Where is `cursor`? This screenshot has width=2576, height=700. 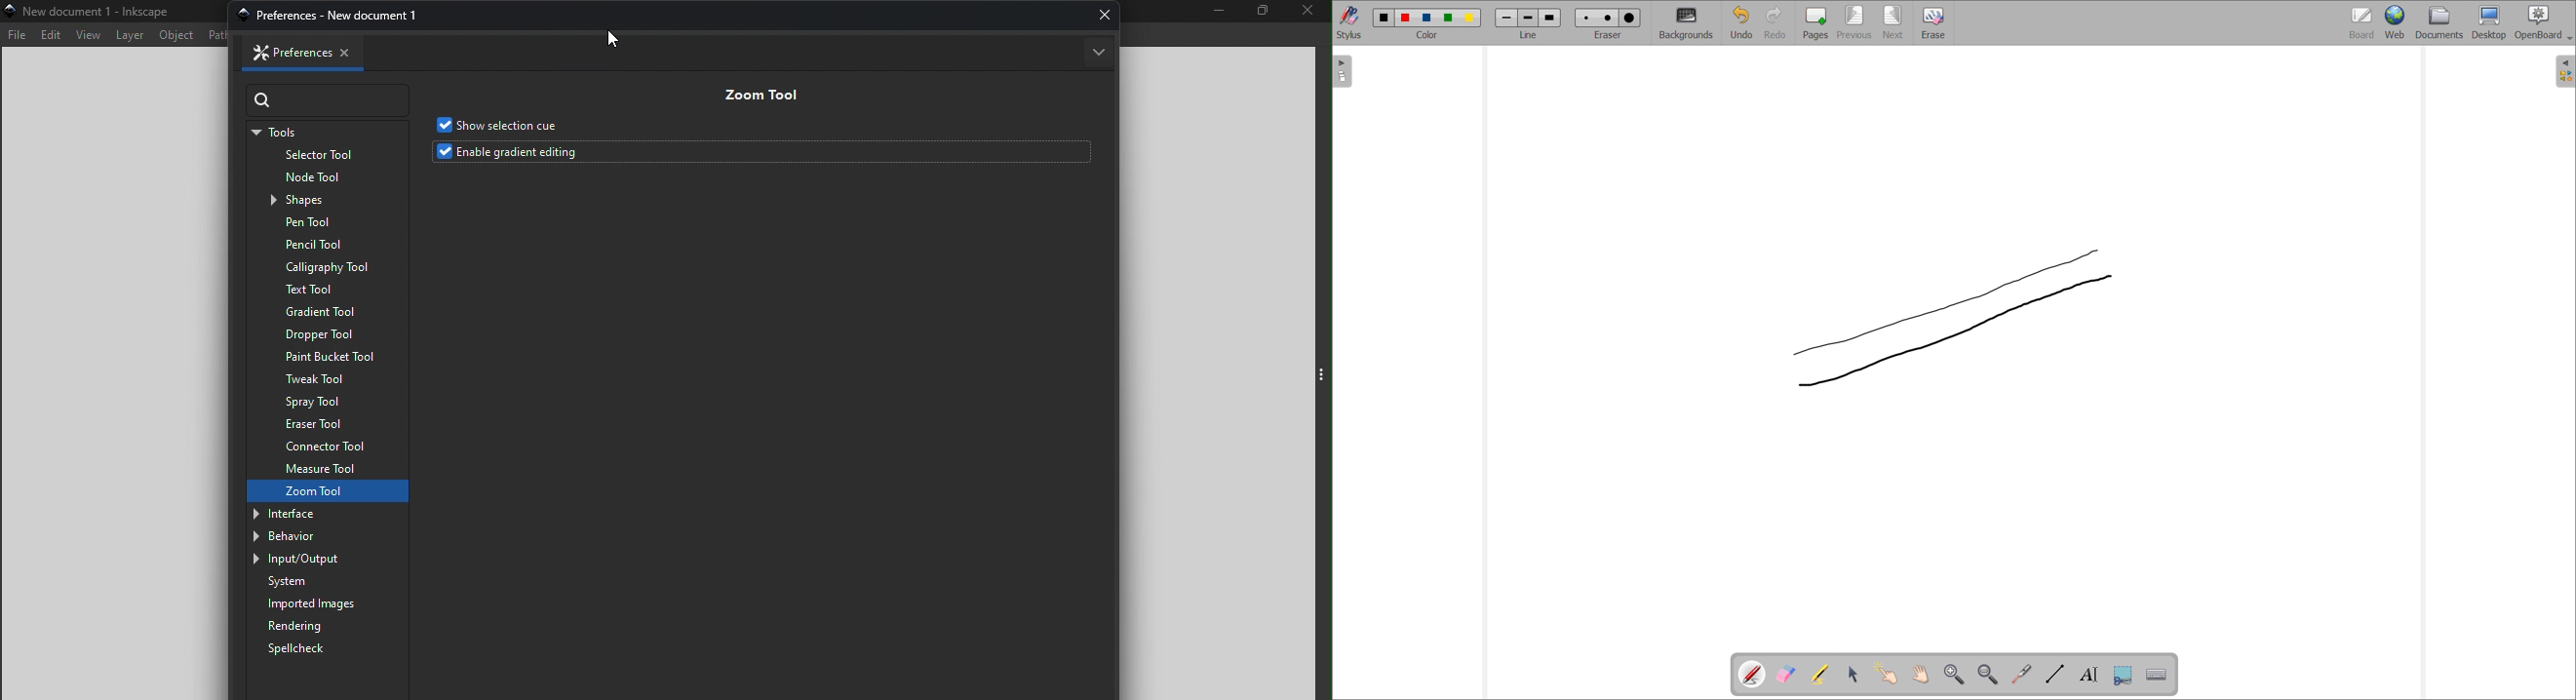 cursor is located at coordinates (613, 38).